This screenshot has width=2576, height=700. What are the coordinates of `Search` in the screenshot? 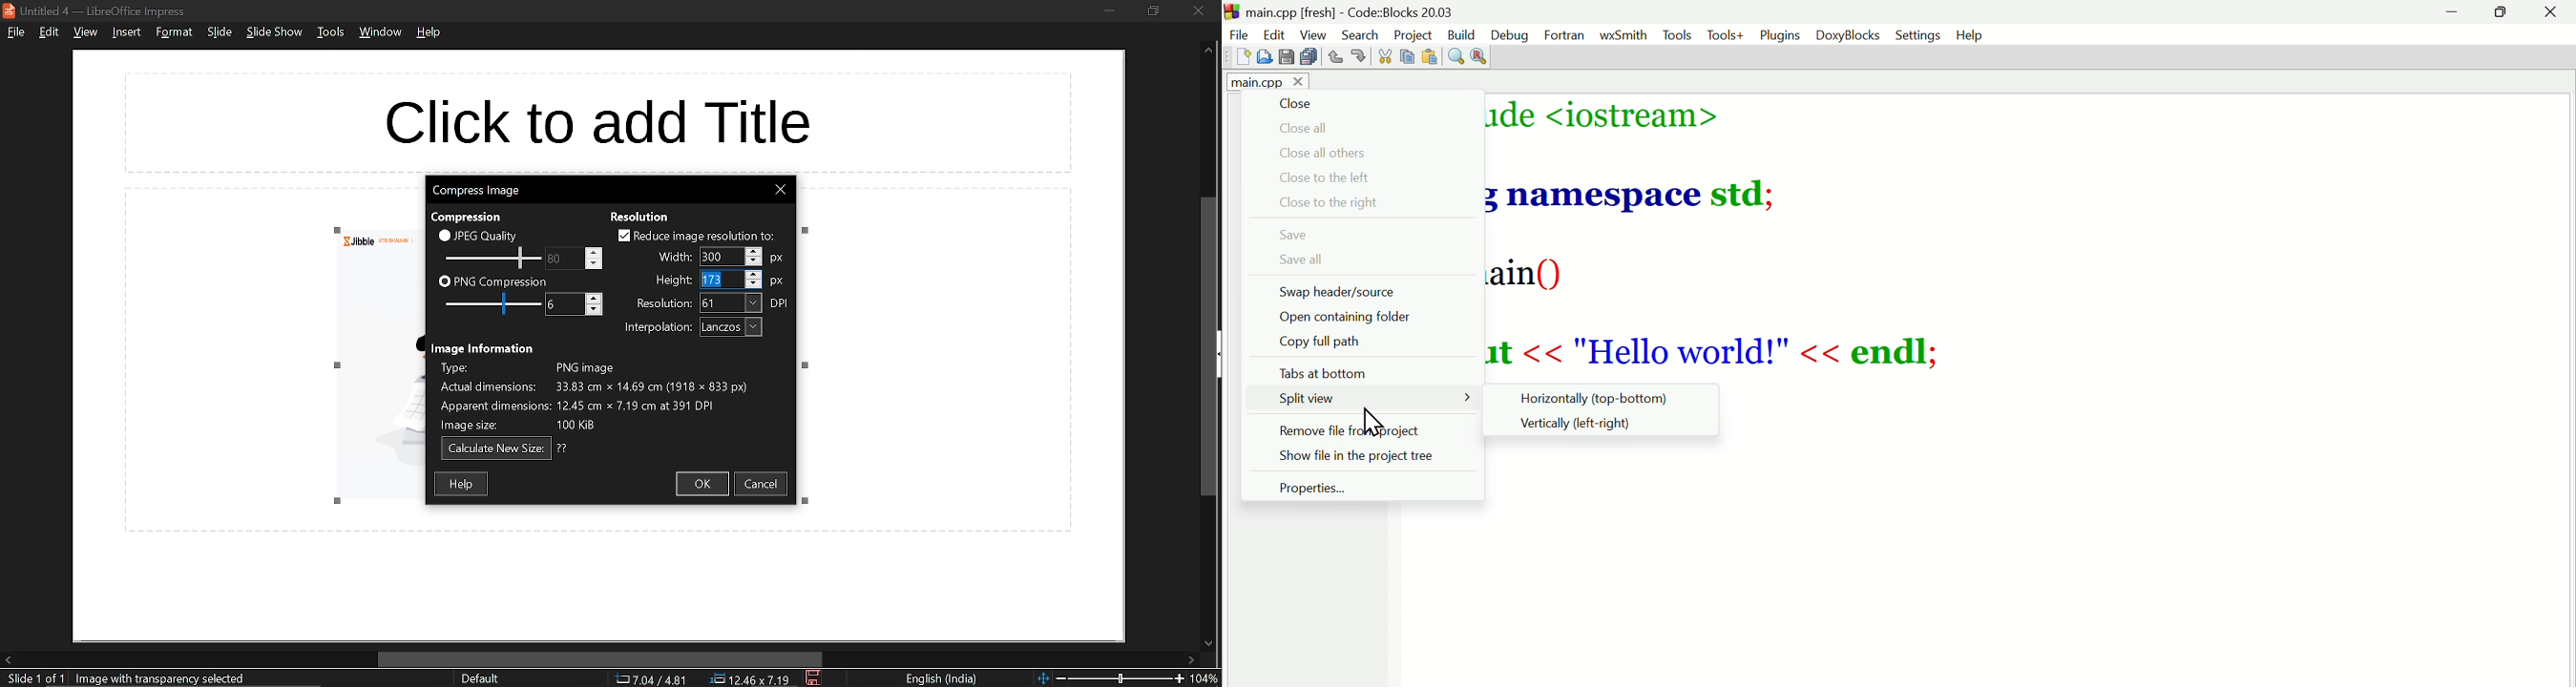 It's located at (1361, 32).